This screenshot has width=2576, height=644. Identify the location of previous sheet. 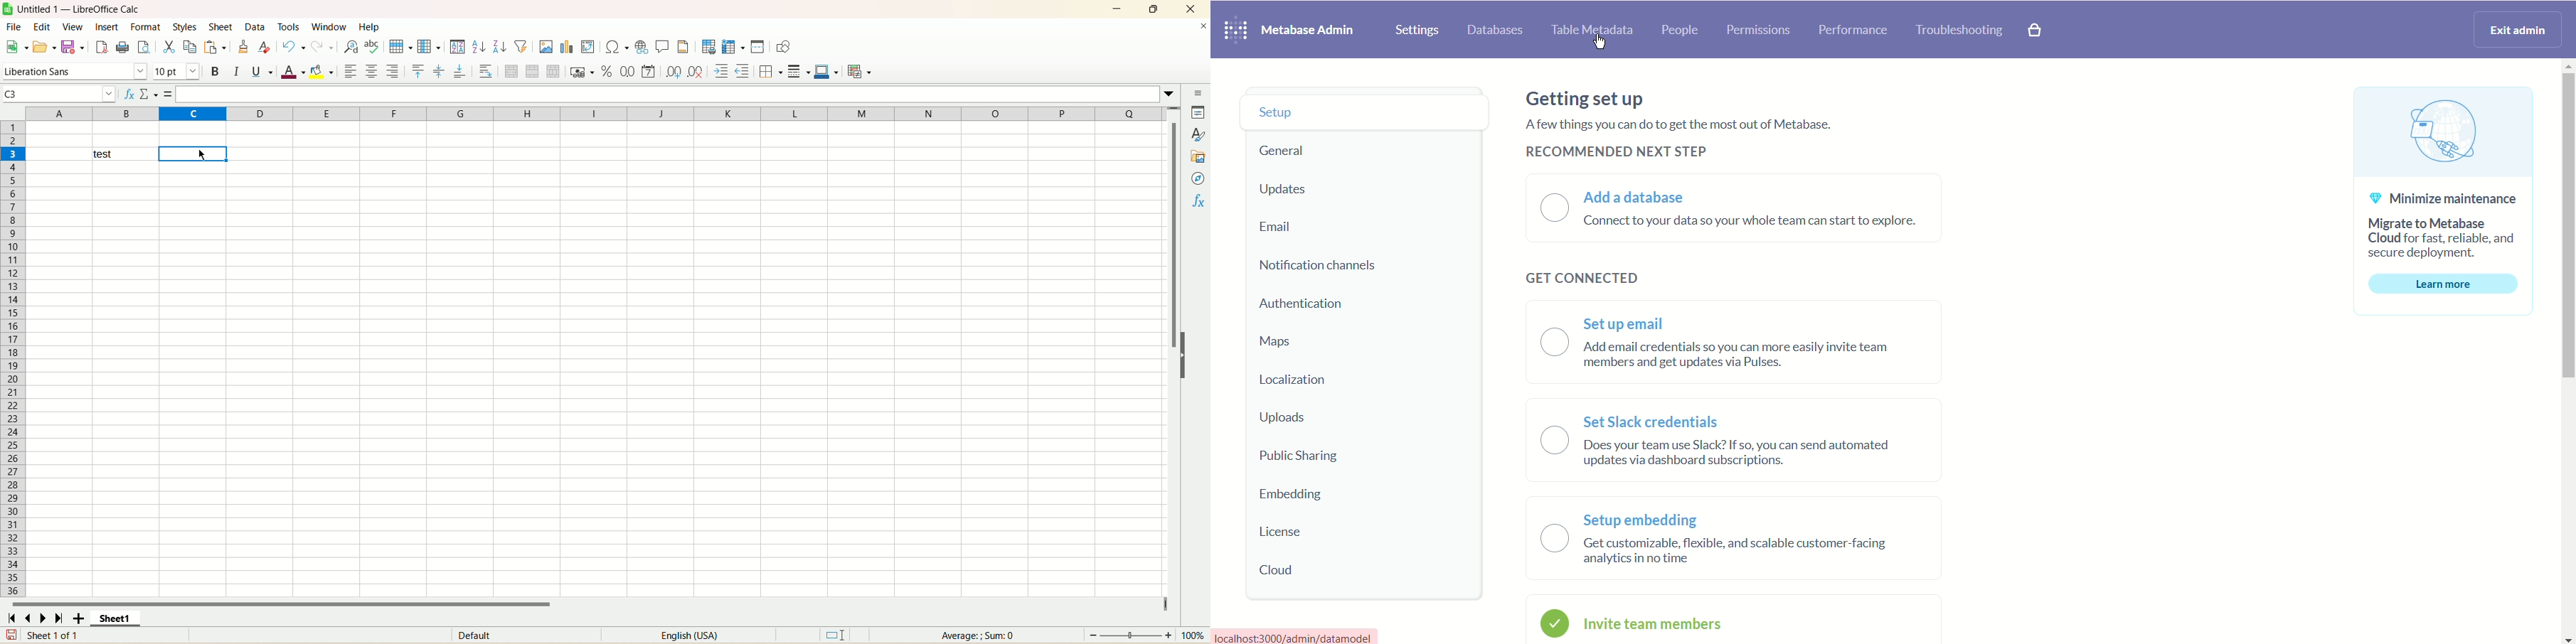
(26, 618).